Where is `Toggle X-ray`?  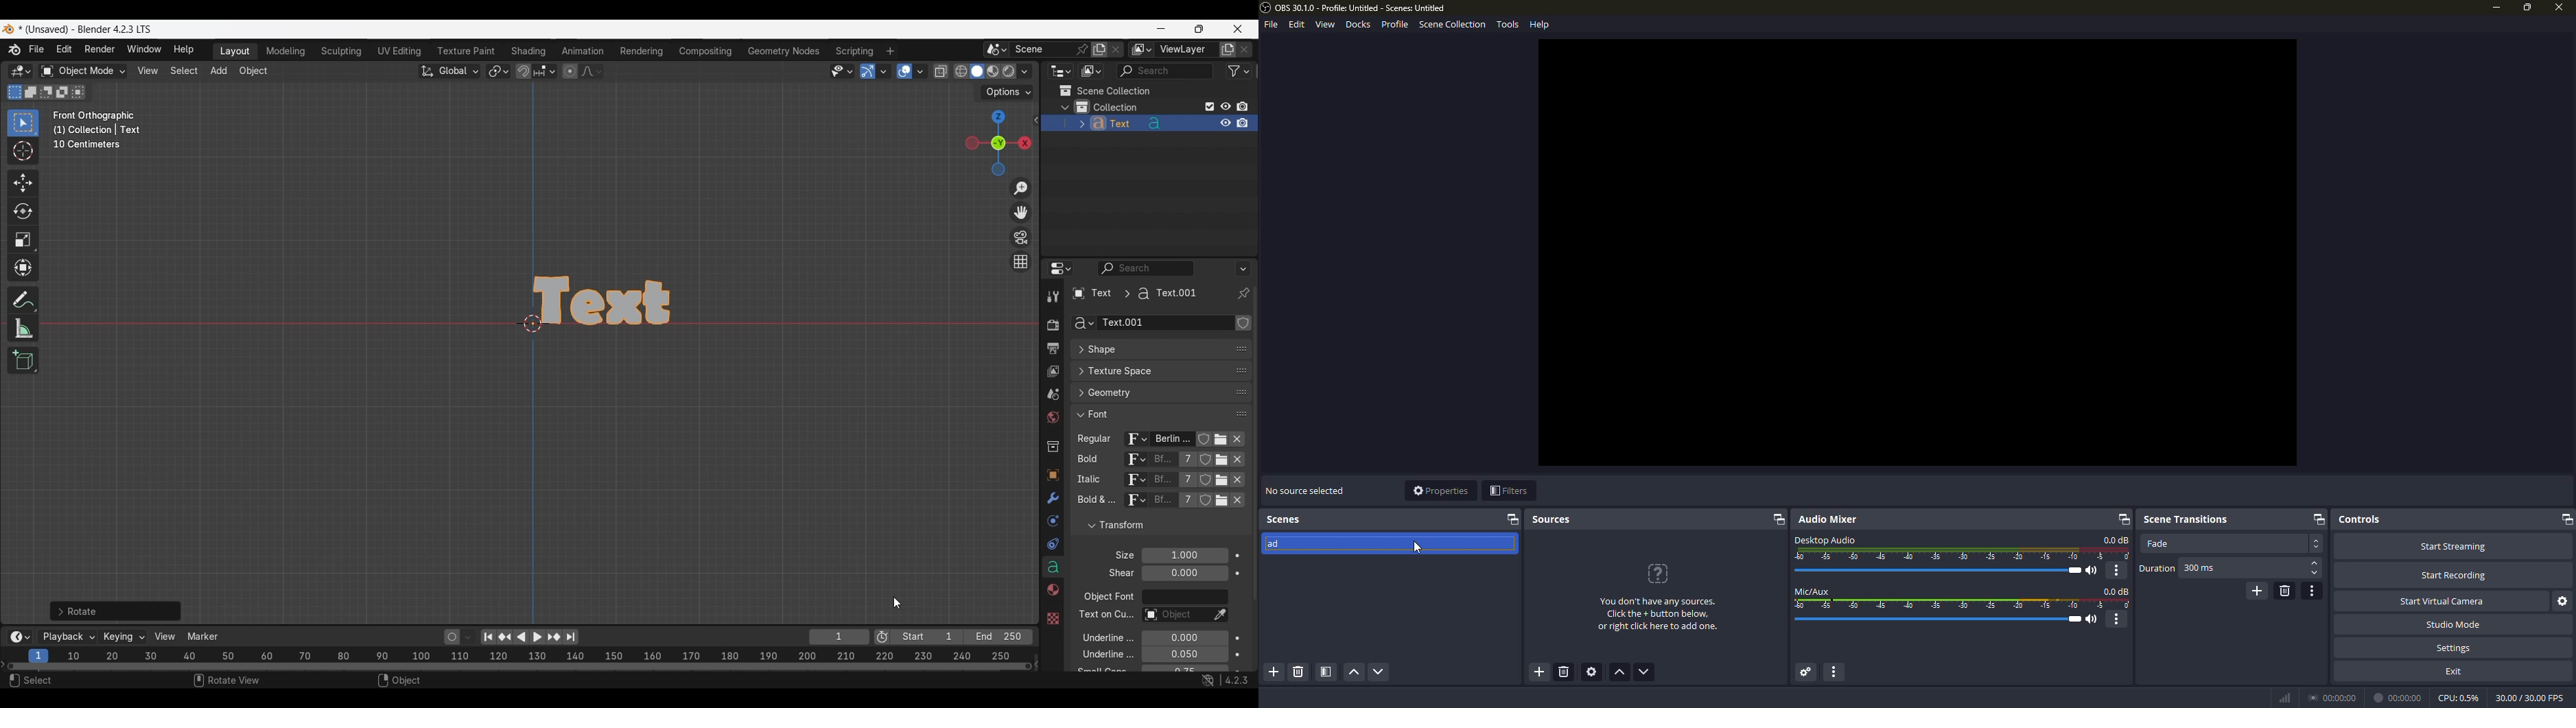 Toggle X-ray is located at coordinates (942, 71).